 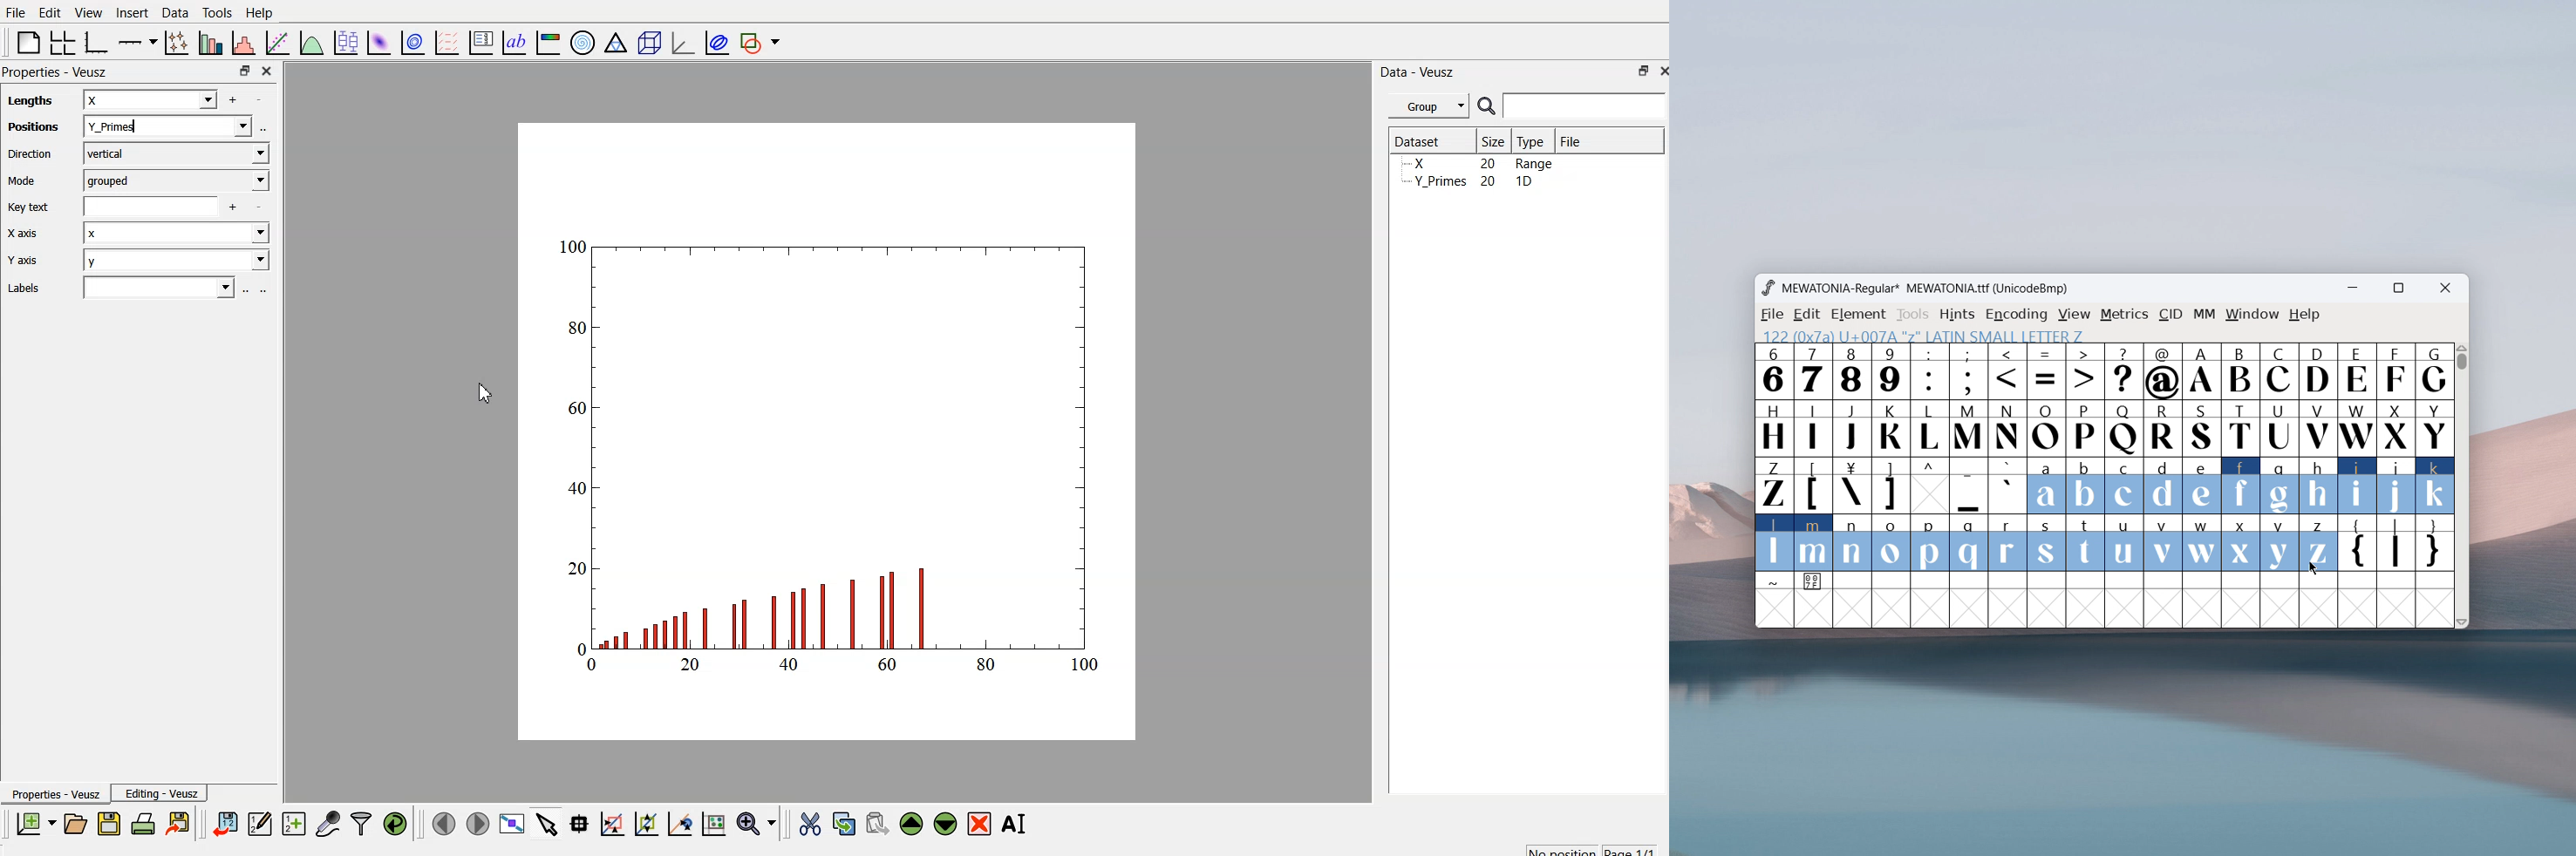 I want to click on Y_Primes 20 1D, so click(x=1467, y=165).